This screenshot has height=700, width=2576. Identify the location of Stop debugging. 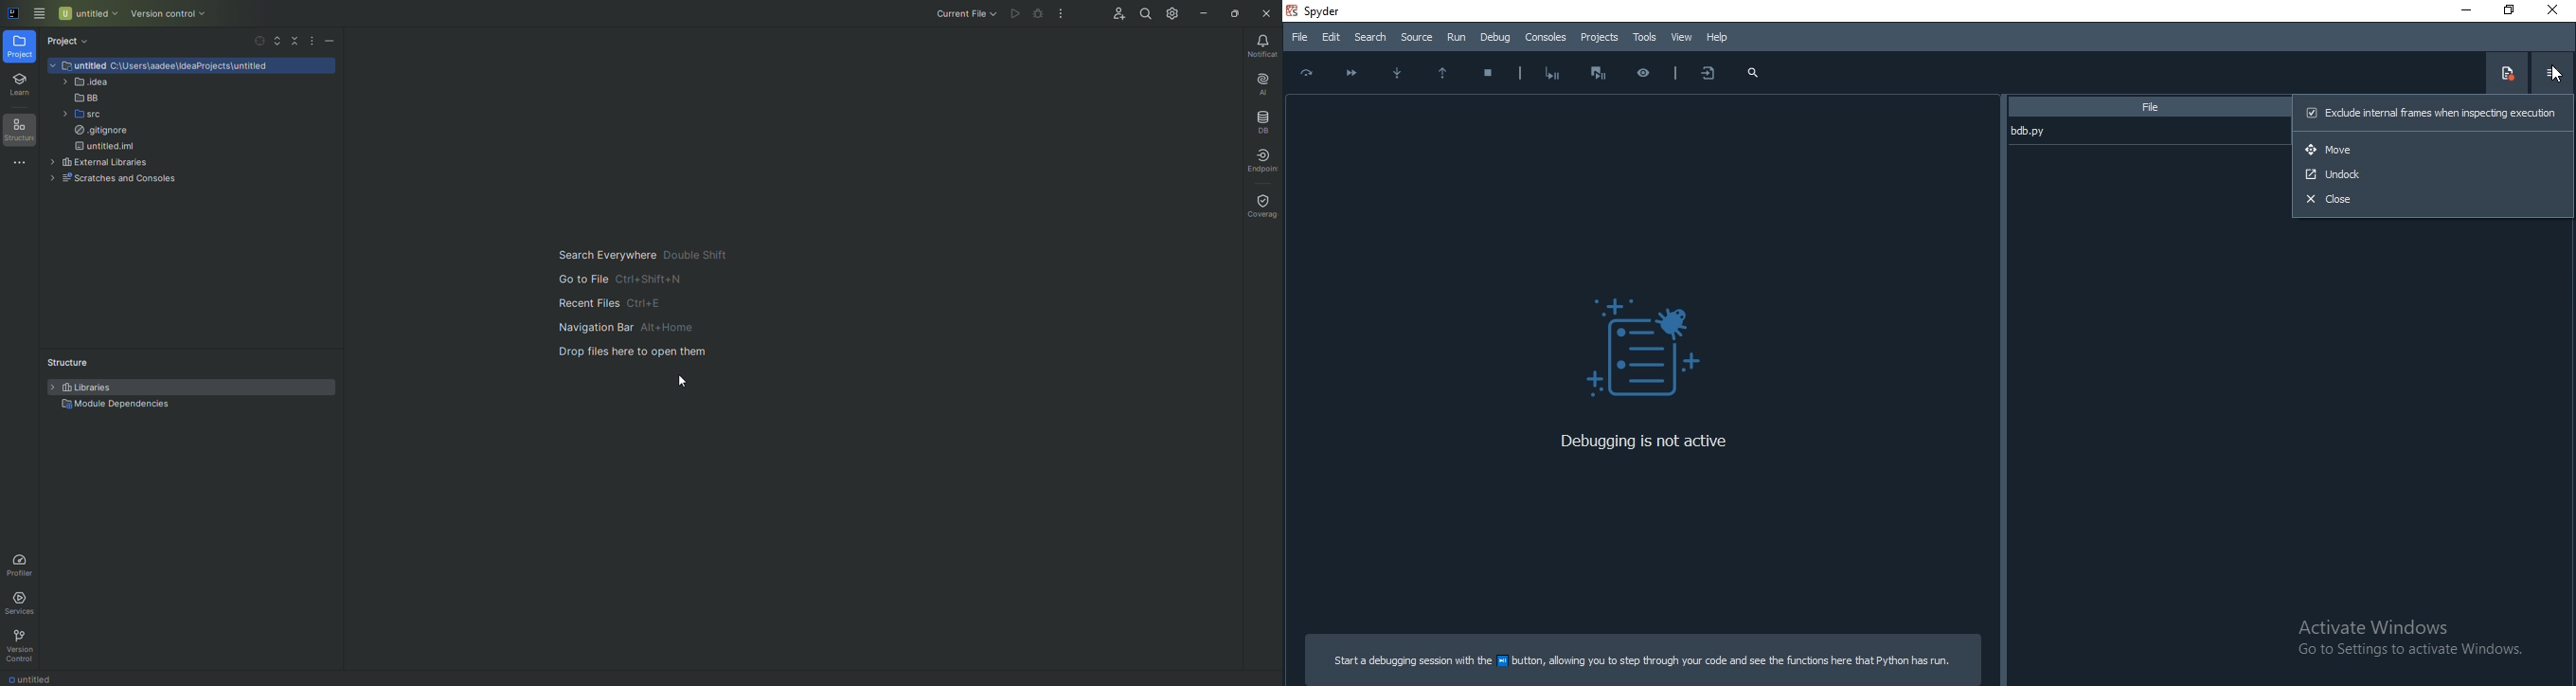
(1489, 76).